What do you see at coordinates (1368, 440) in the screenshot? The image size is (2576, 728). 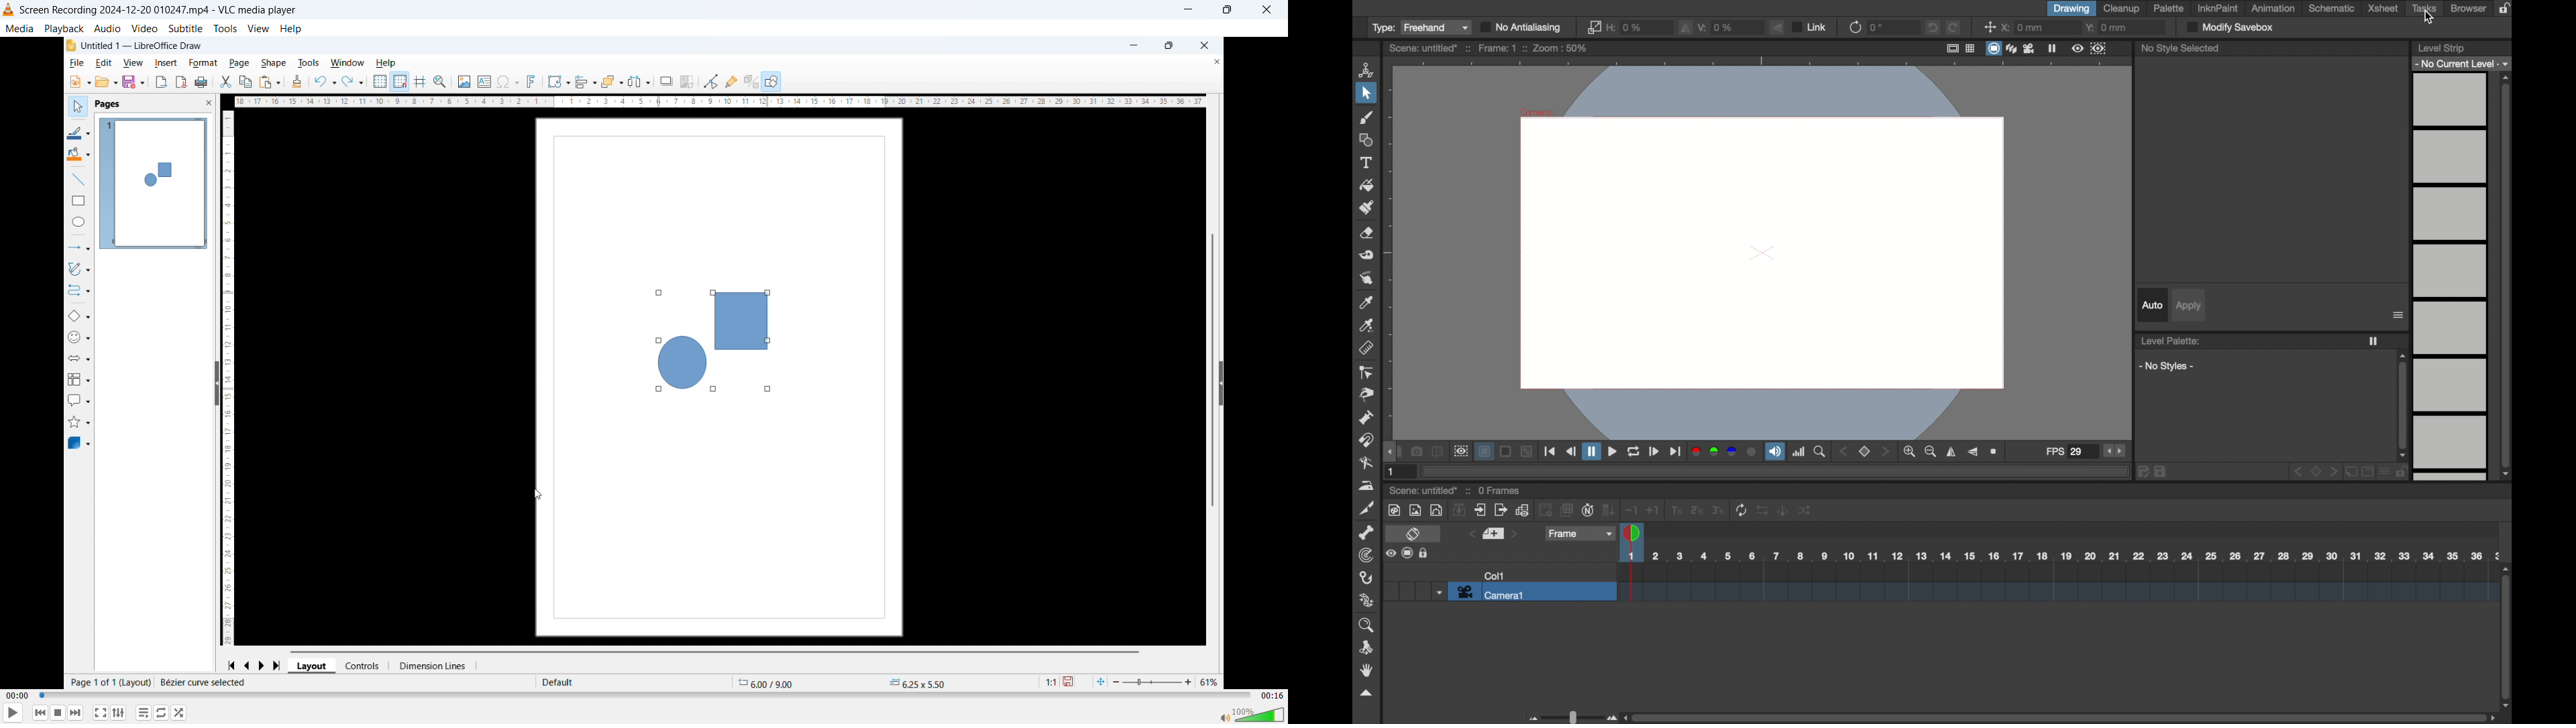 I see `magnet tool` at bounding box center [1368, 440].